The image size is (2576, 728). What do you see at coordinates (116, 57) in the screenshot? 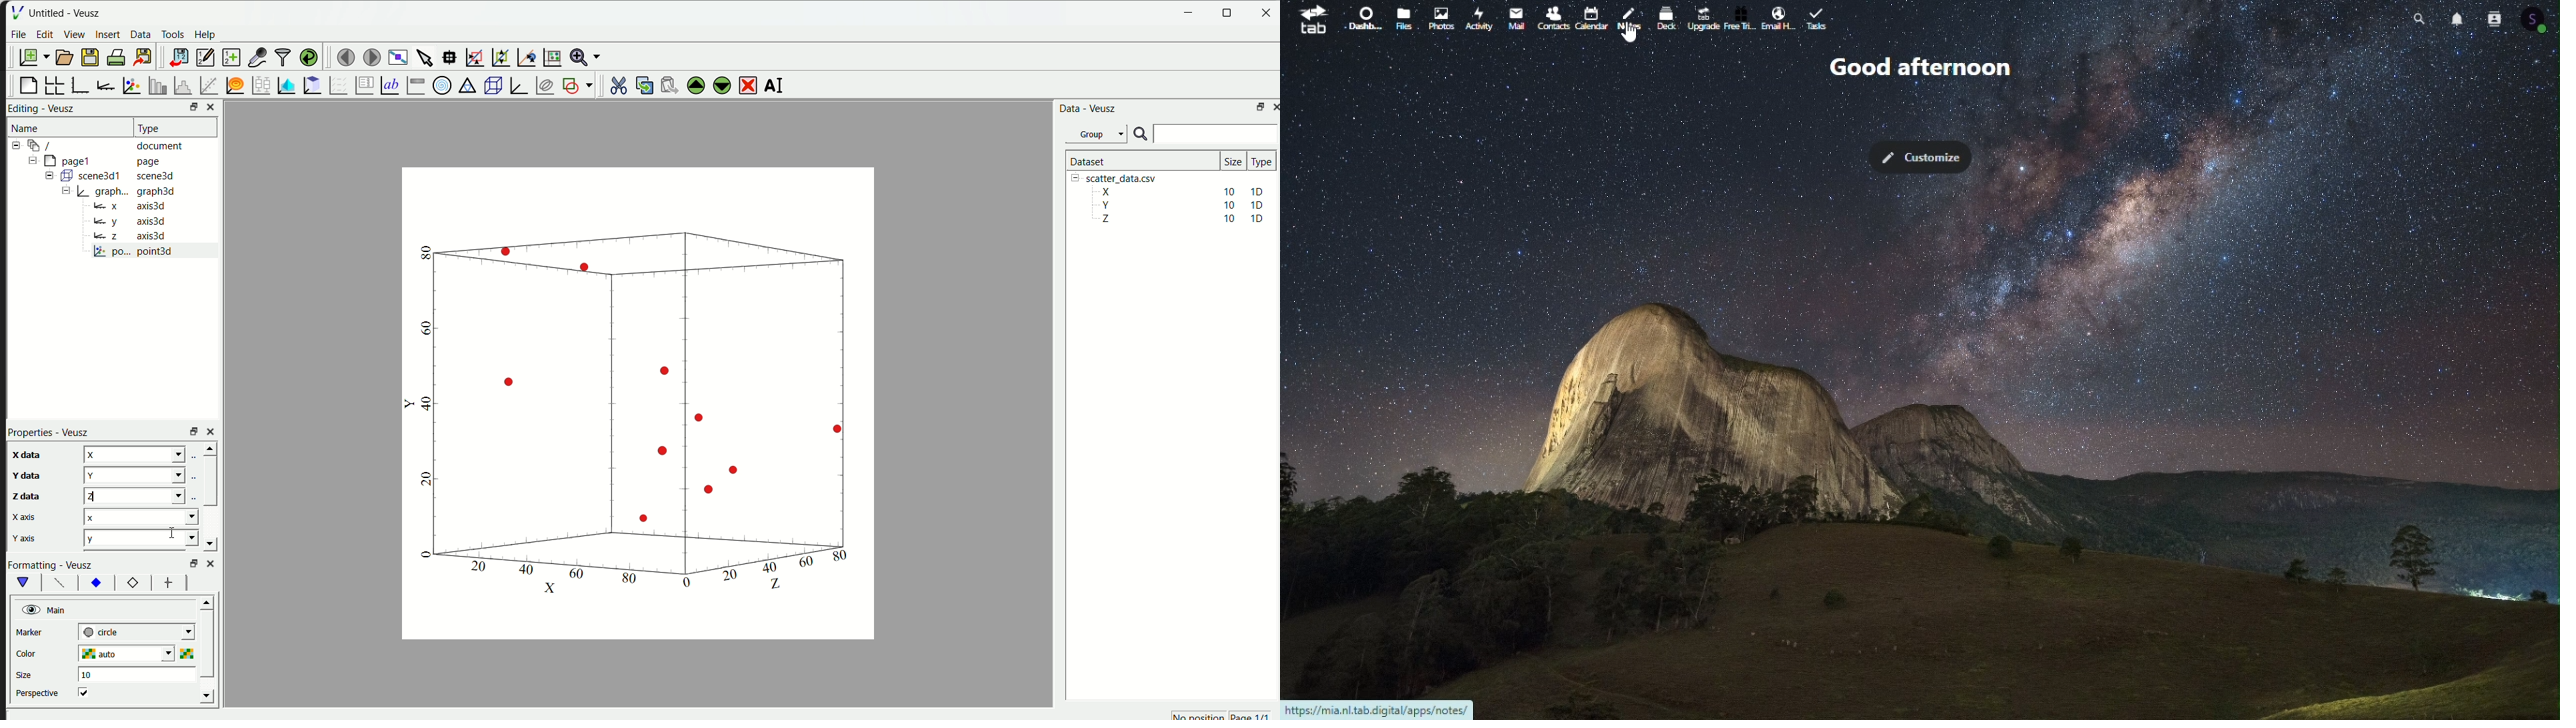
I see `print document` at bounding box center [116, 57].